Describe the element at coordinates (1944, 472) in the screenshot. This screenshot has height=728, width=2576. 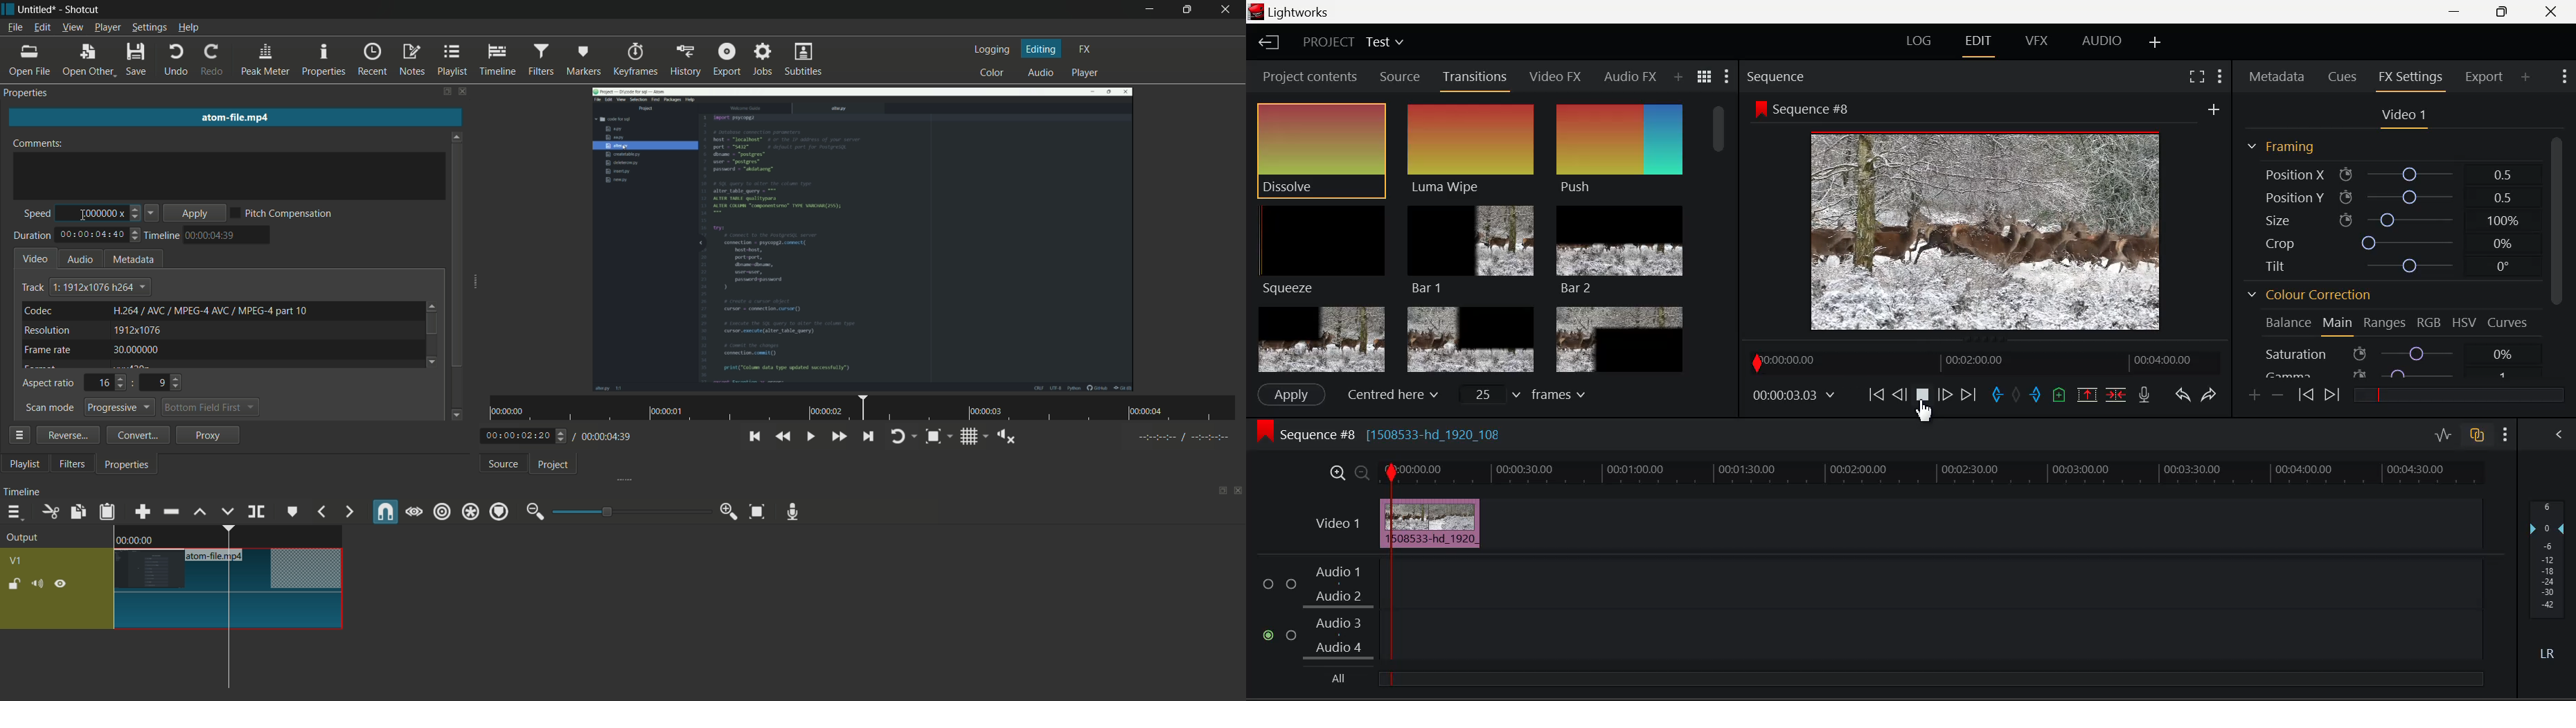
I see `Project Timeline` at that location.